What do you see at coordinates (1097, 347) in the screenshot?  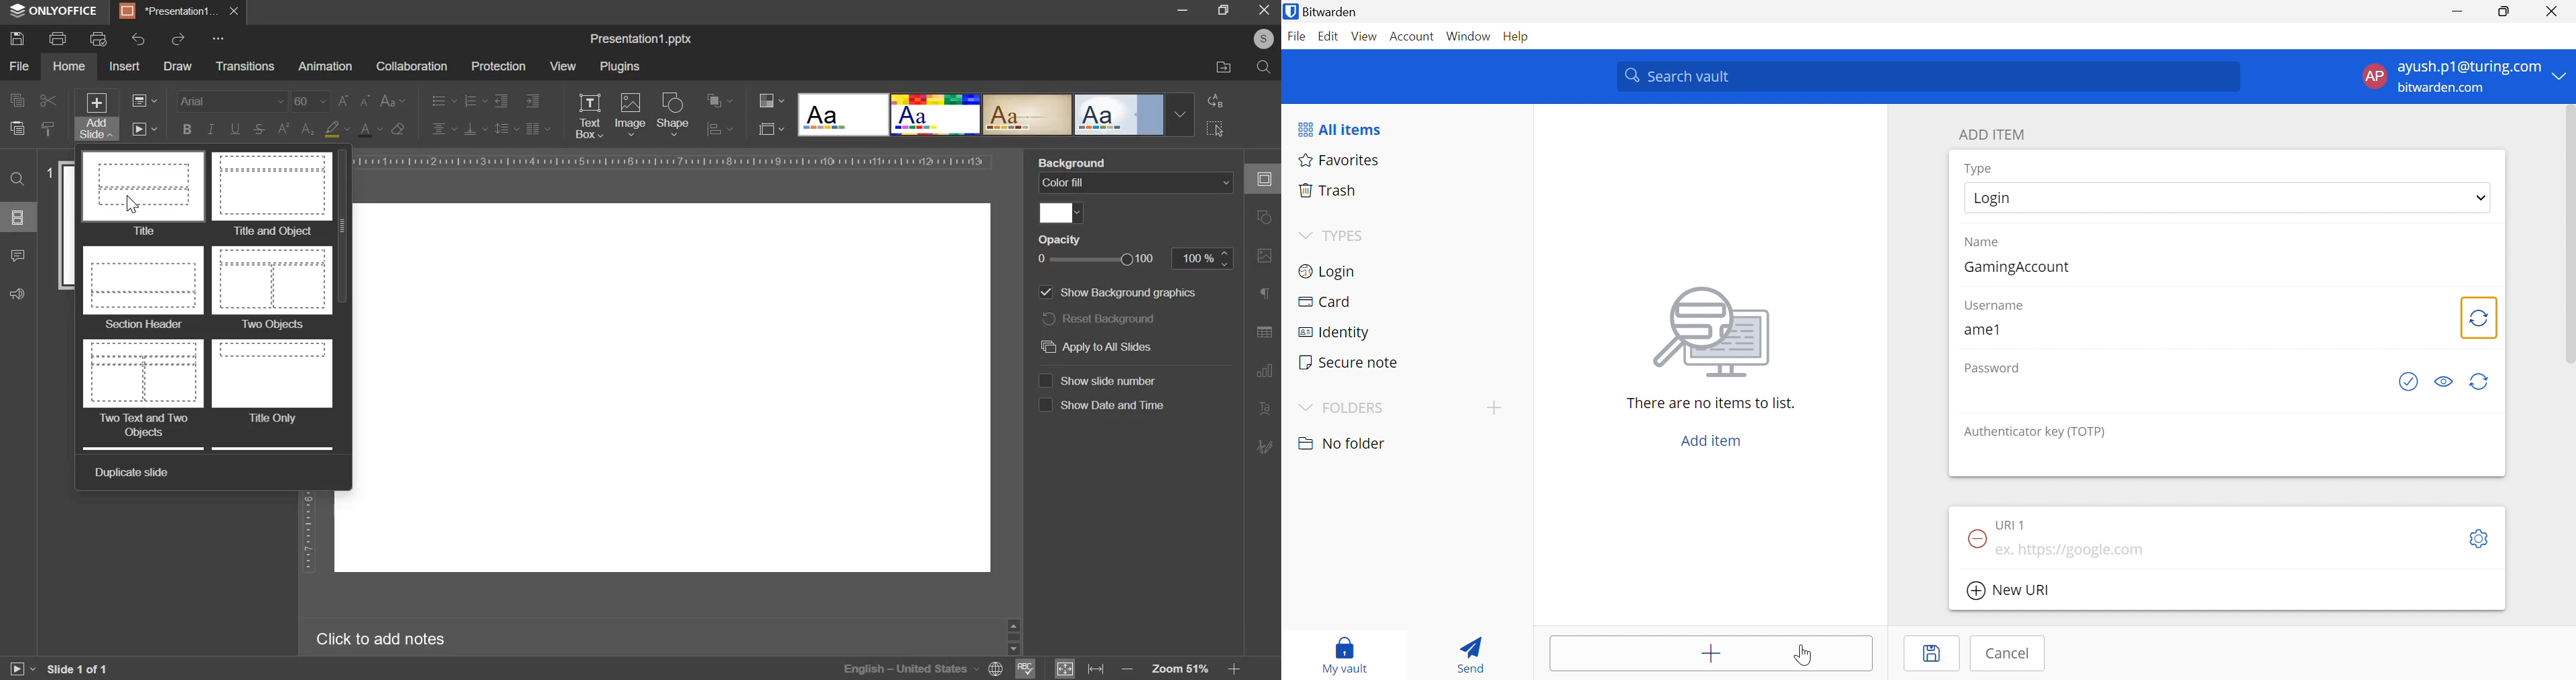 I see `apply to all slides` at bounding box center [1097, 347].